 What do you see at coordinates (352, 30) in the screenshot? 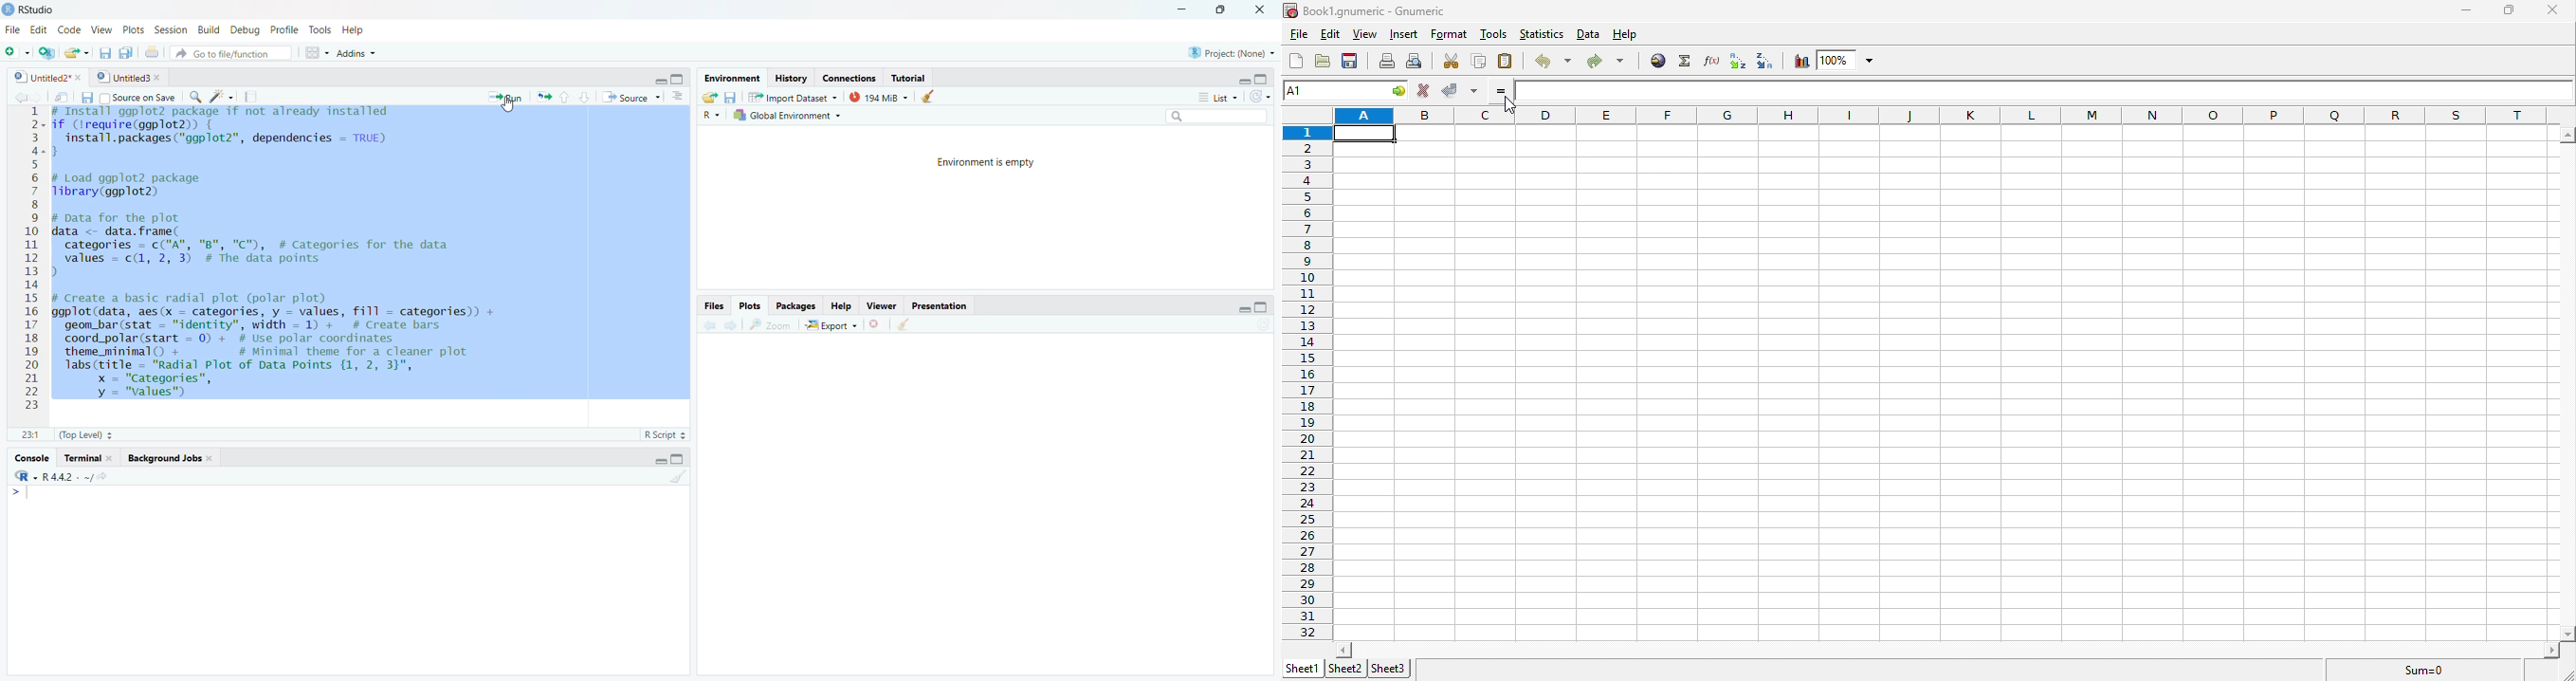
I see `Help` at bounding box center [352, 30].